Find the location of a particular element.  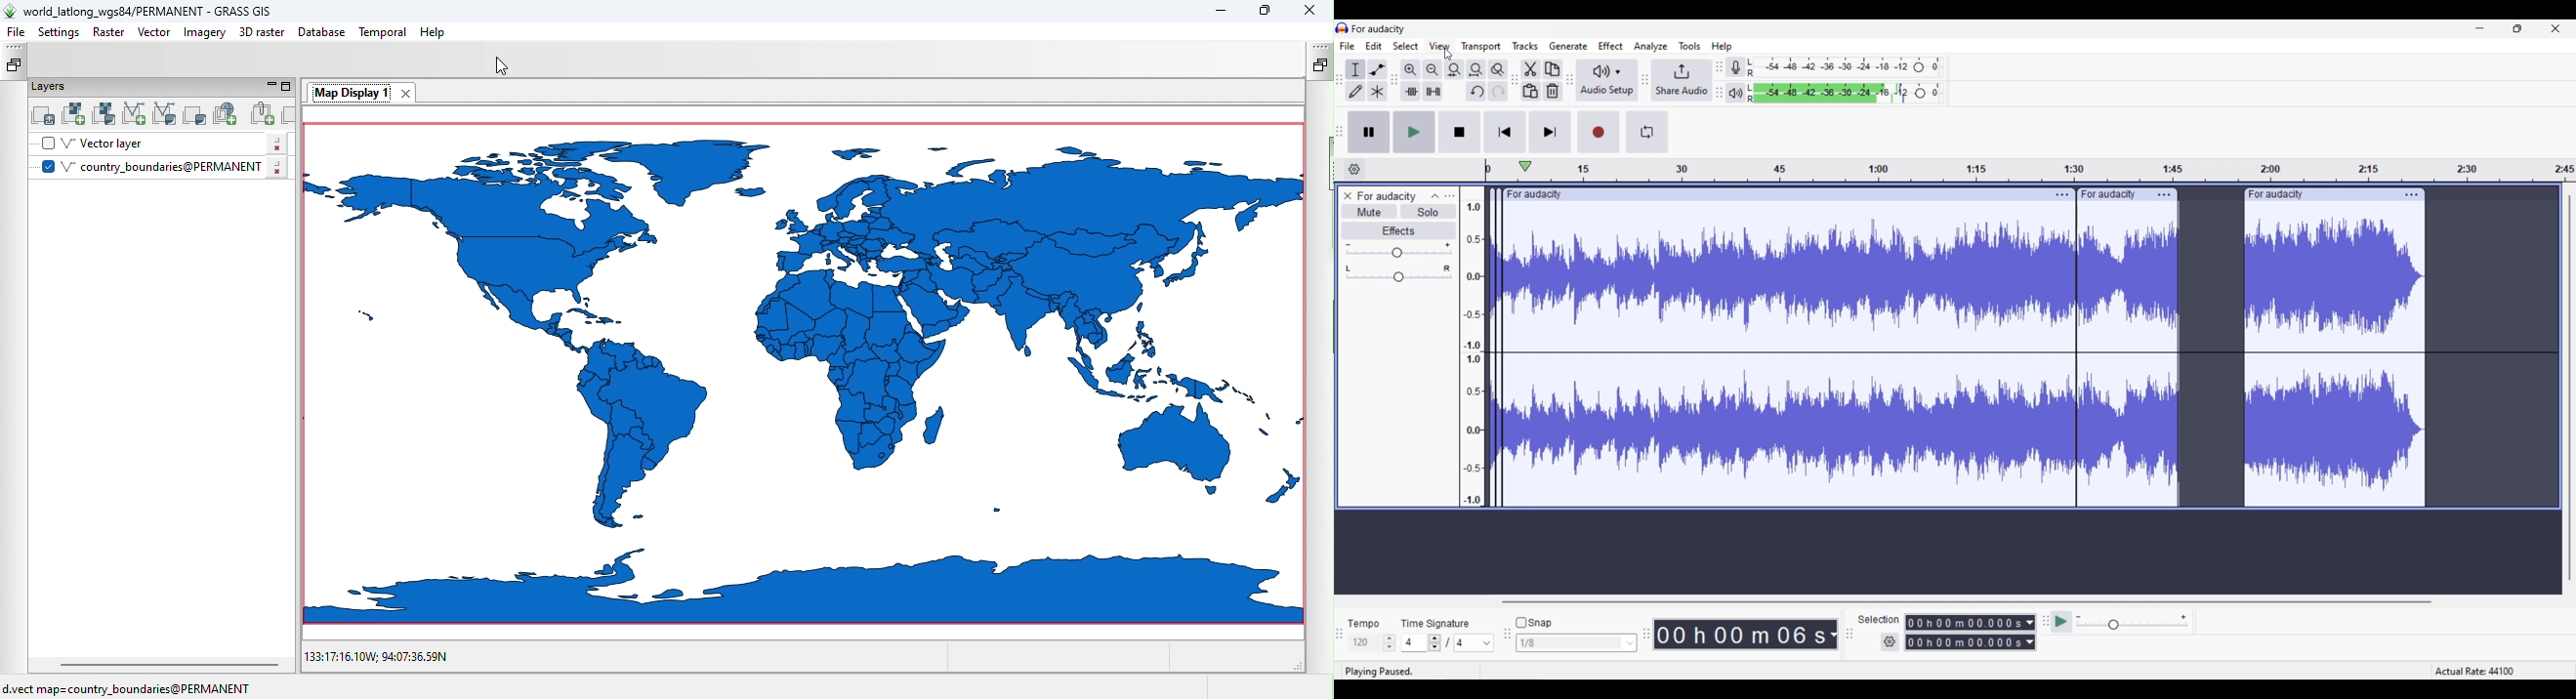

Pause is located at coordinates (1369, 132).